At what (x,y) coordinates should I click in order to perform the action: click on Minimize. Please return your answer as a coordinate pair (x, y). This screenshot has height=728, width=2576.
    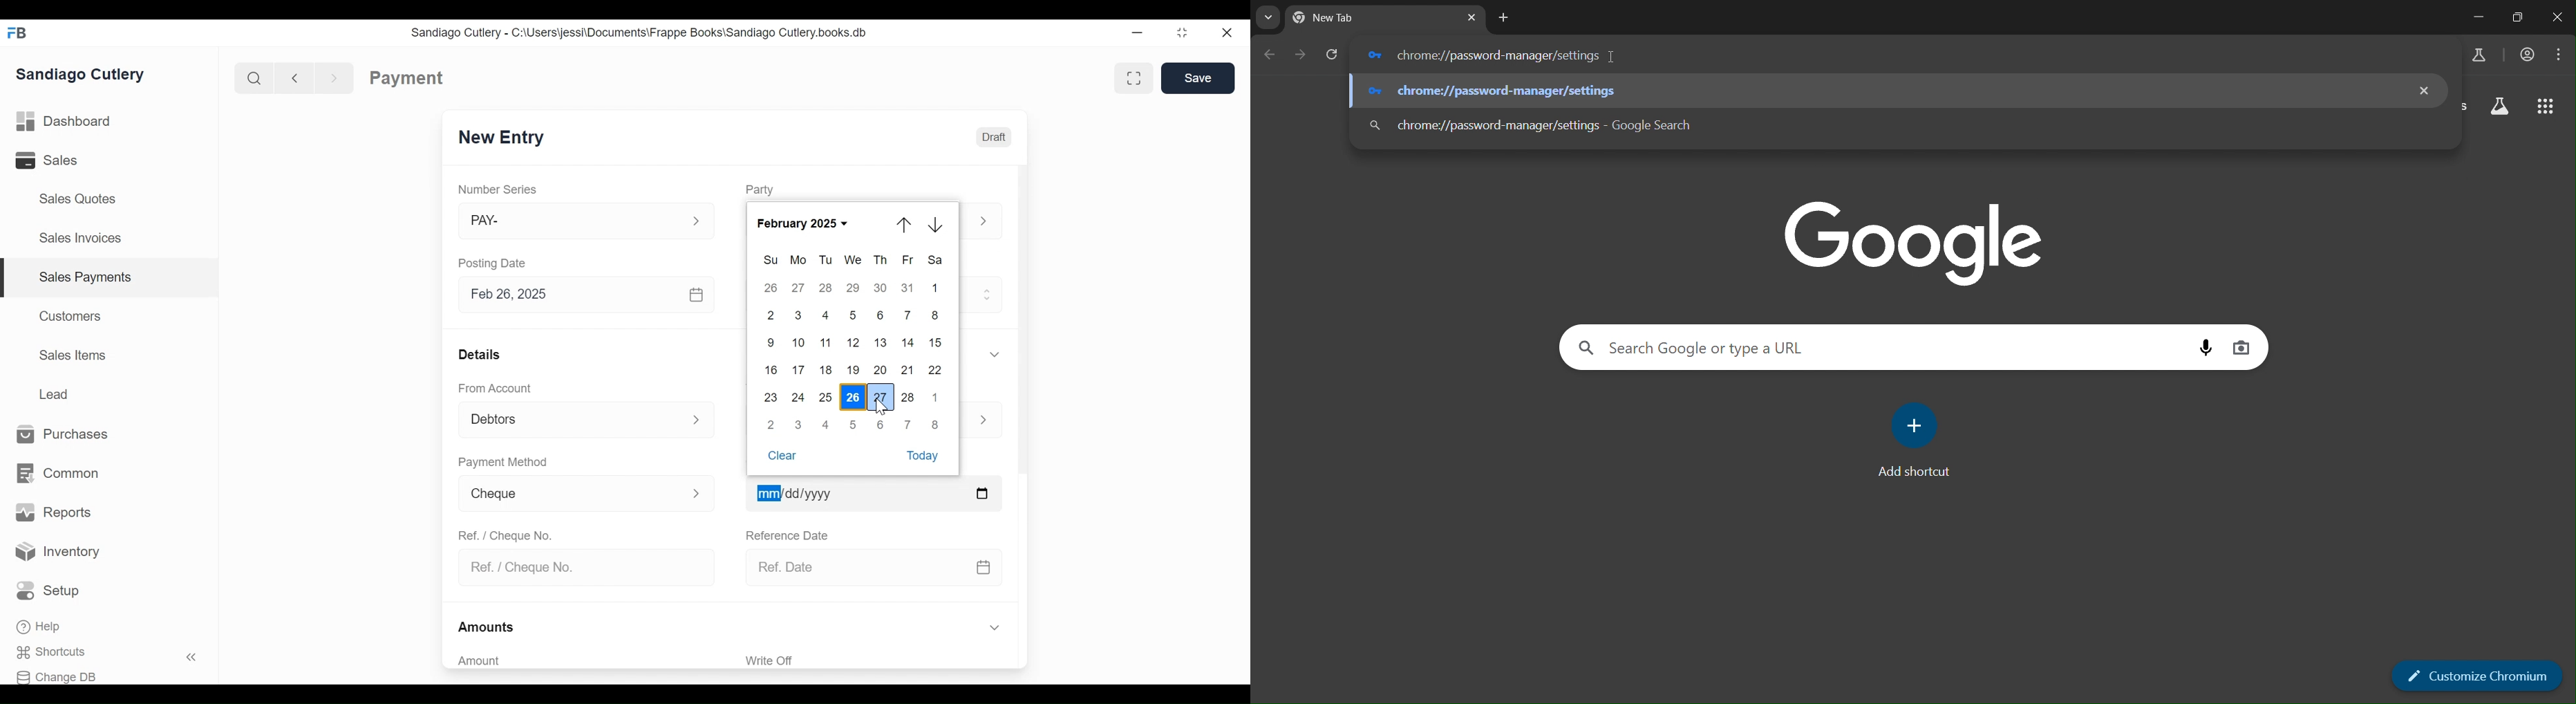
    Looking at the image, I should click on (1138, 34).